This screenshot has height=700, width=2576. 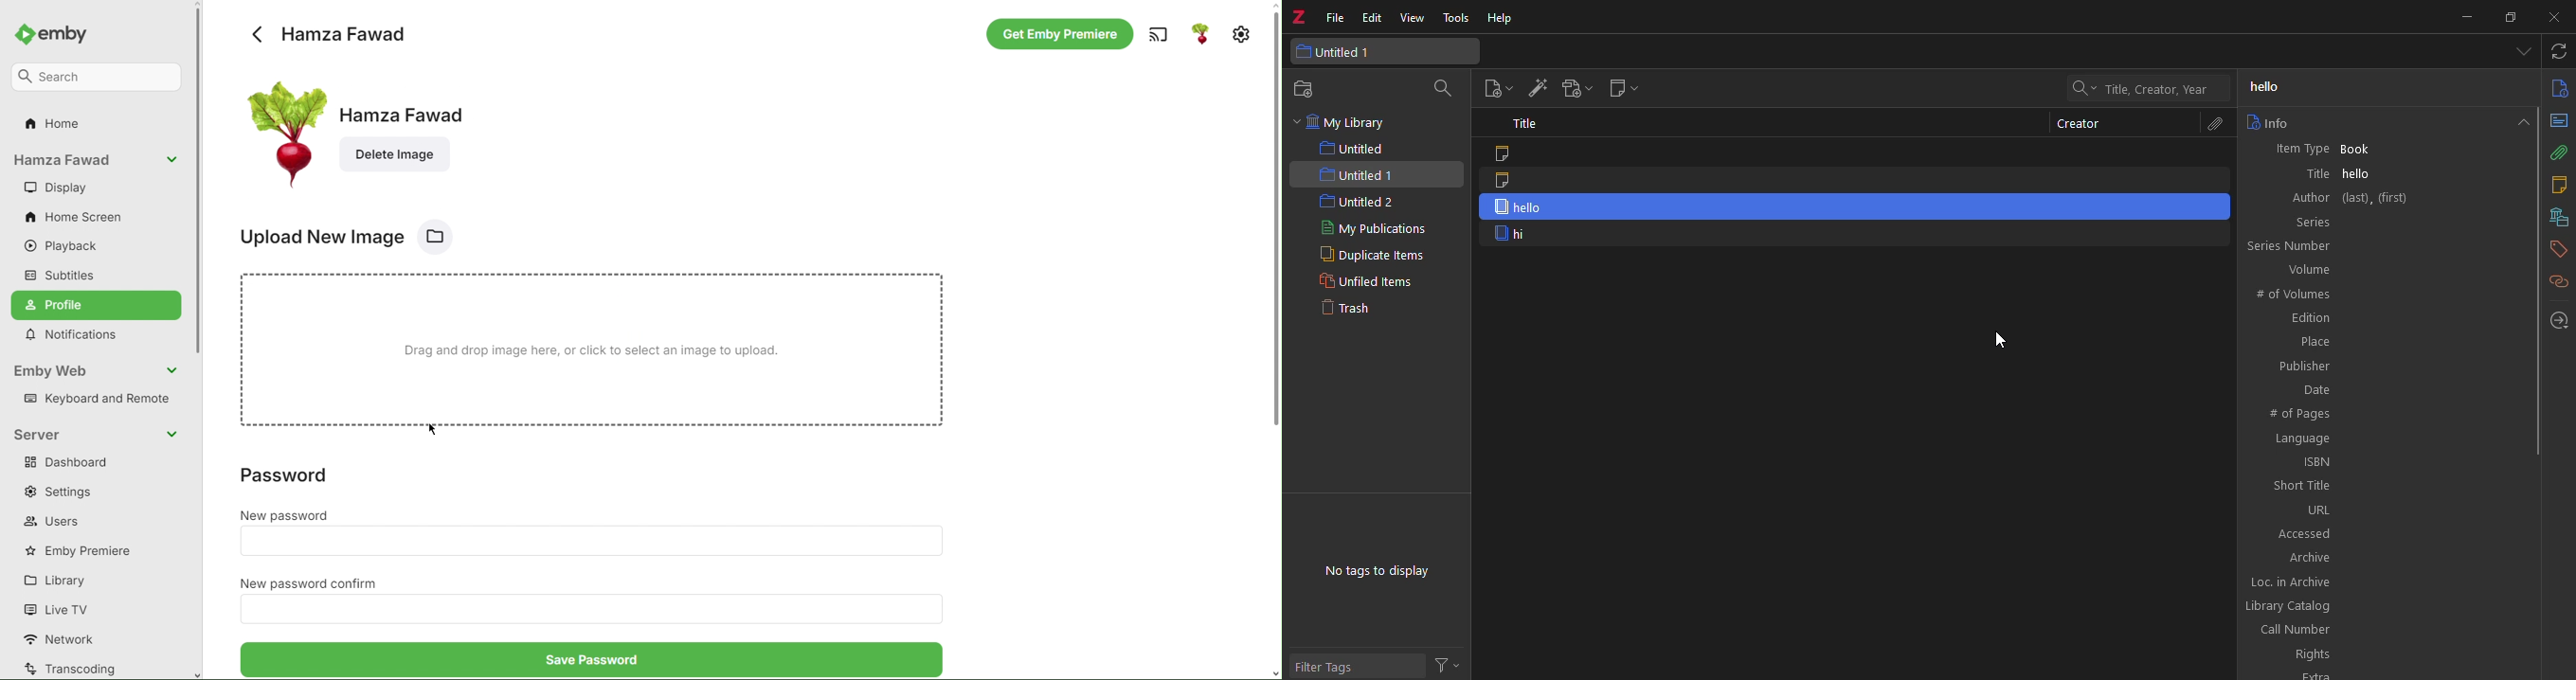 I want to click on help, so click(x=1501, y=20).